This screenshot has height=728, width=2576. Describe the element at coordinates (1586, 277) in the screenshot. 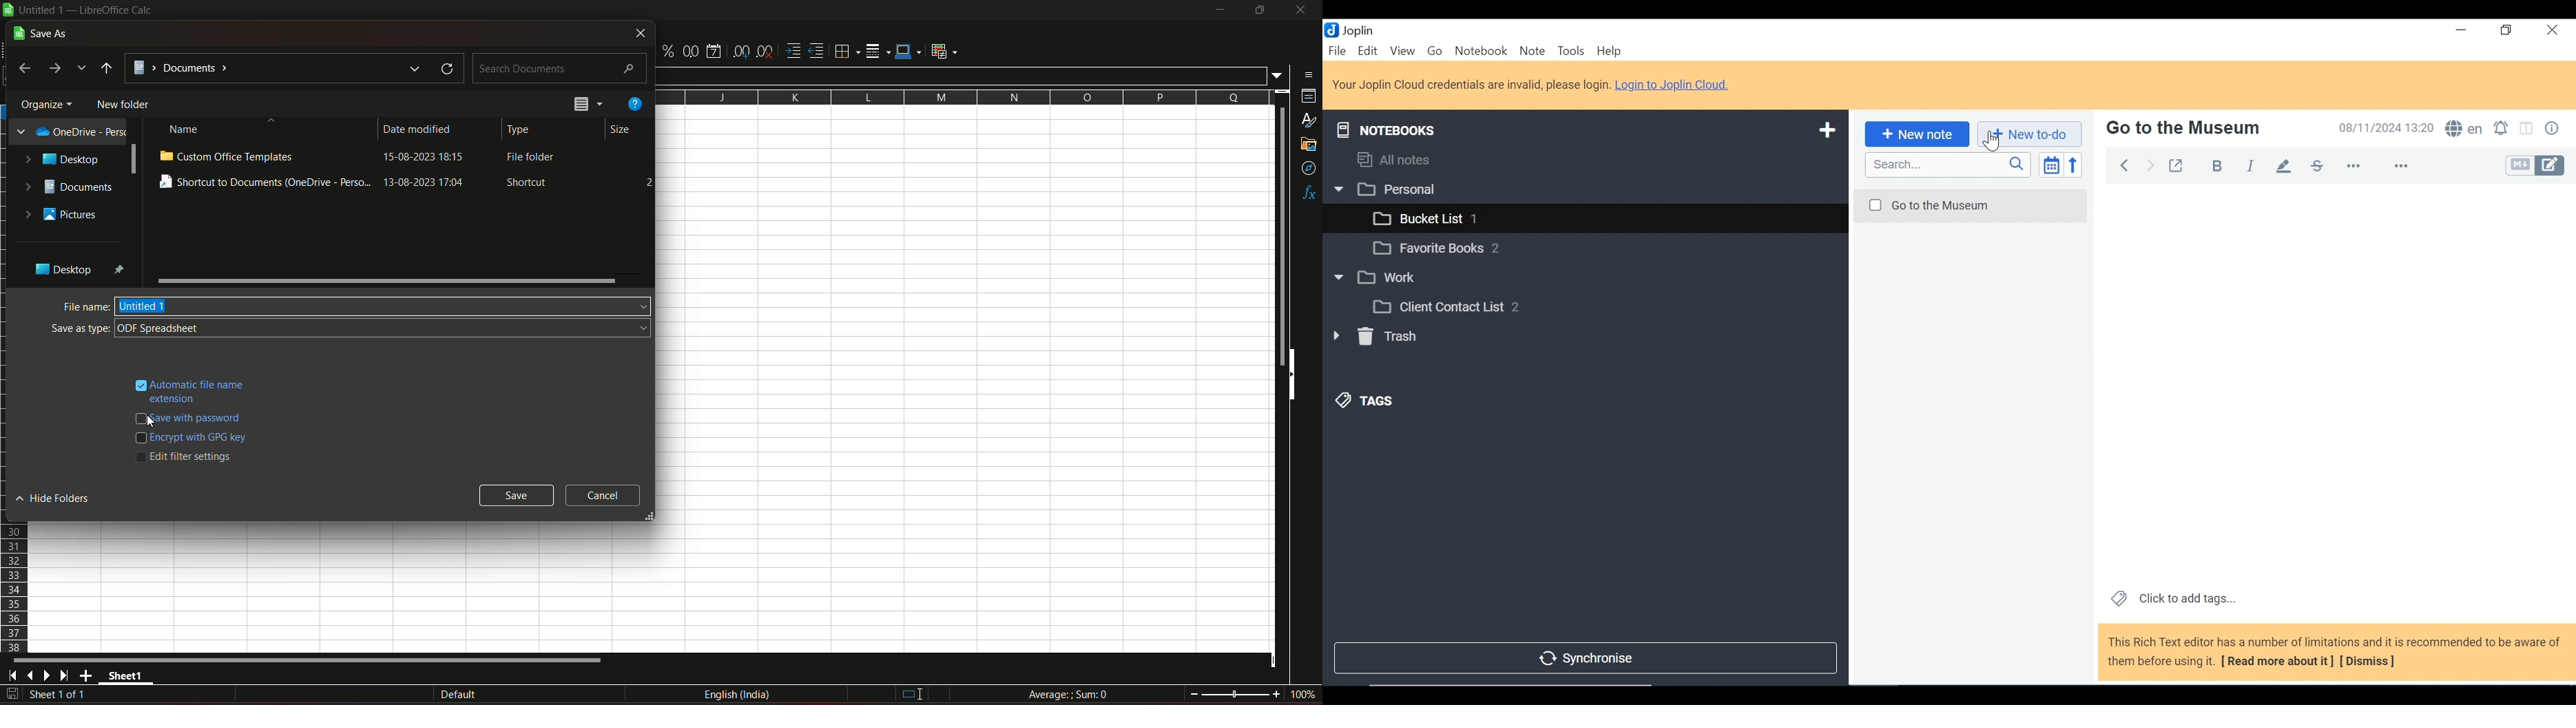

I see `Notebook` at that location.